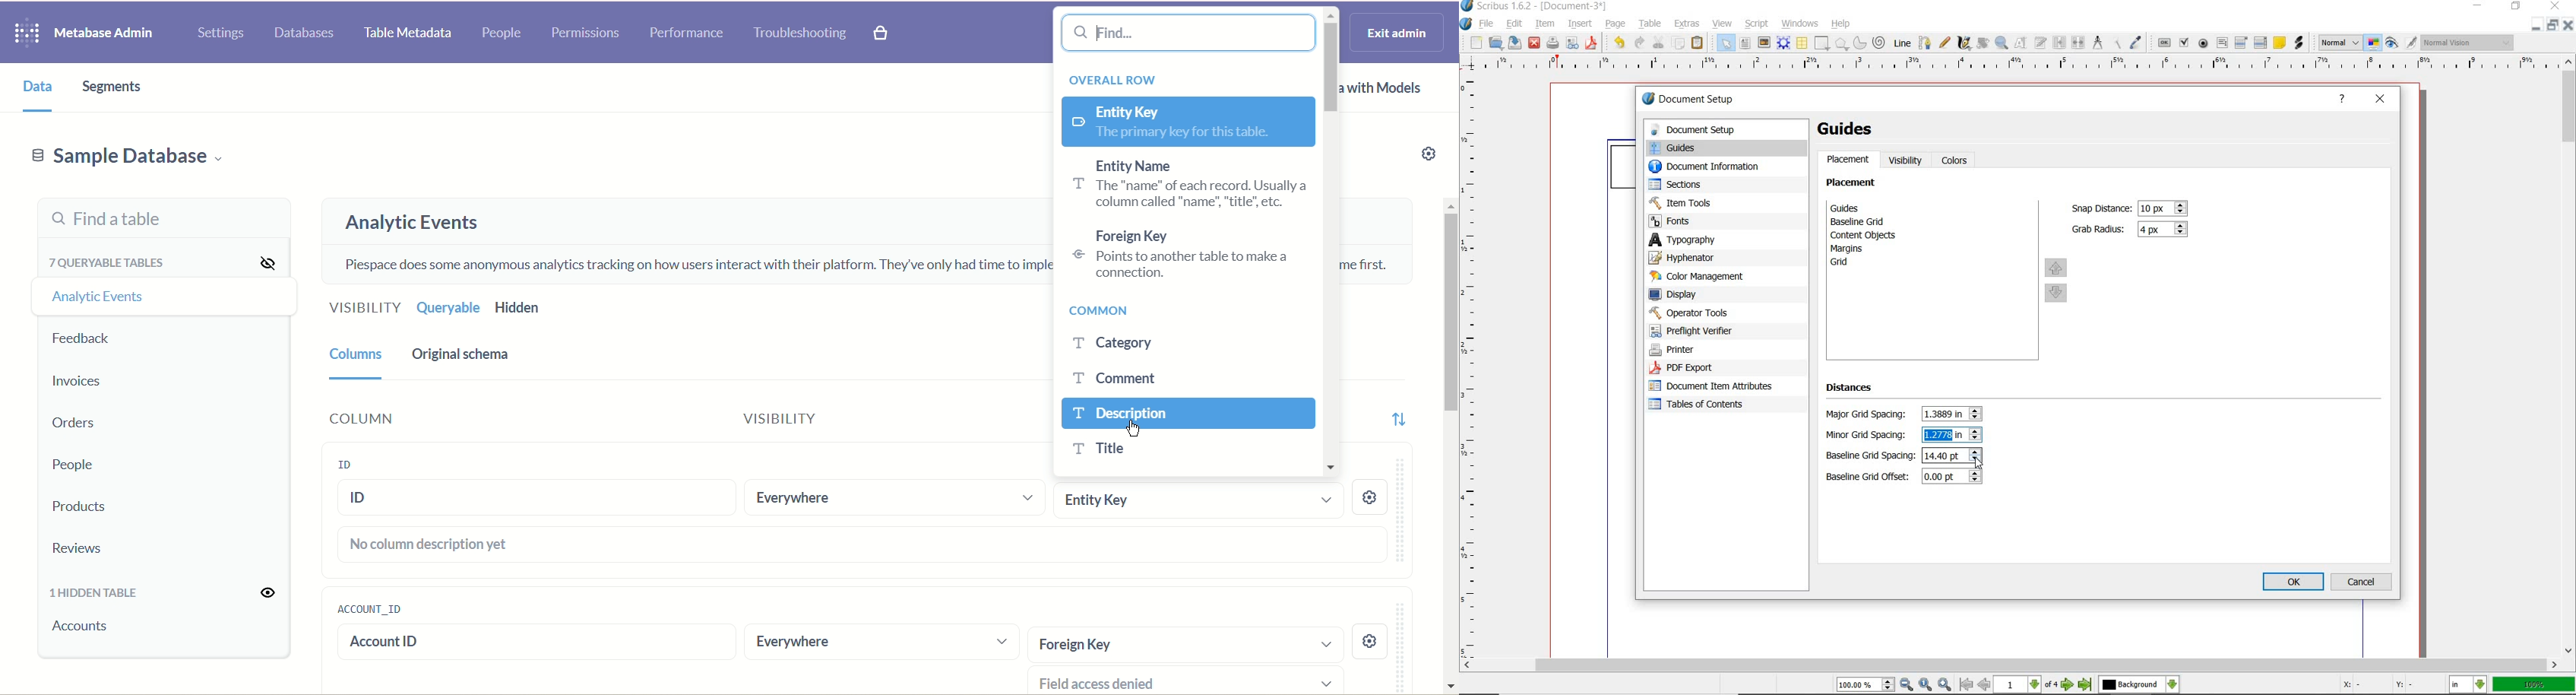  Describe the element at coordinates (1902, 42) in the screenshot. I see `line` at that location.